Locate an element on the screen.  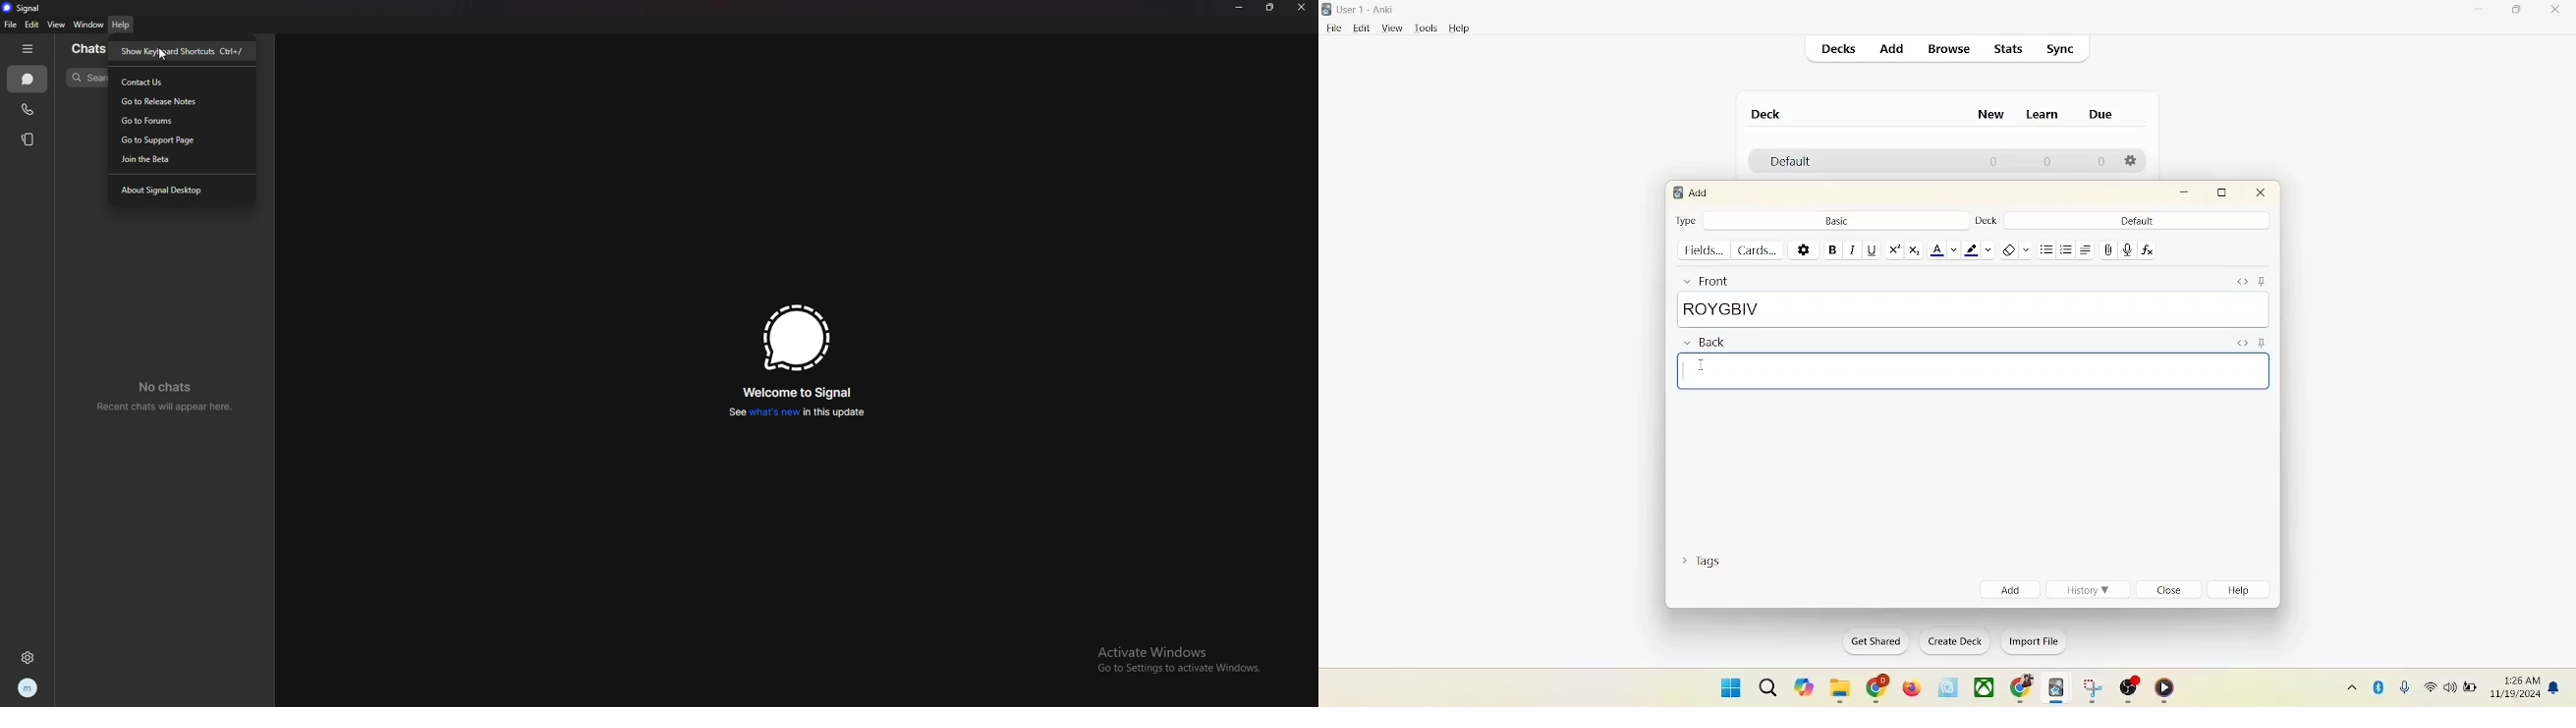
remove formatting is located at coordinates (2014, 248).